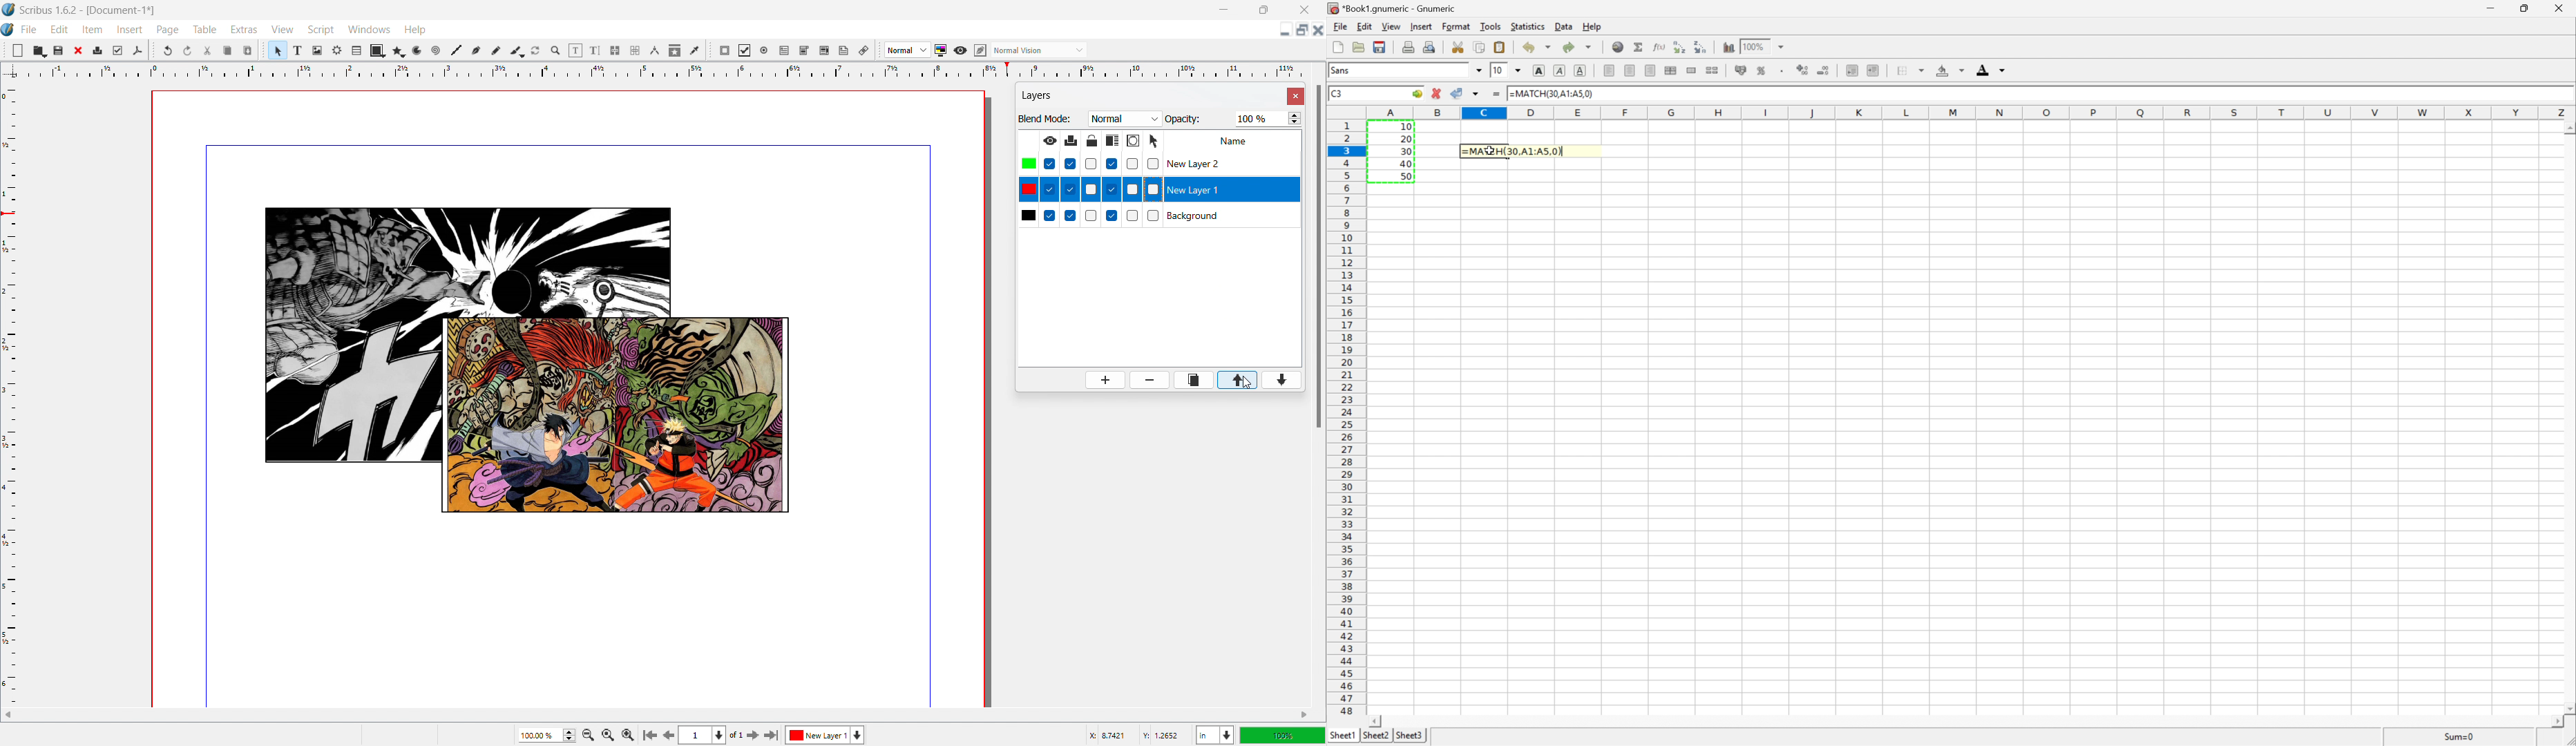 Image resolution: width=2576 pixels, height=756 pixels. Describe the element at coordinates (1407, 139) in the screenshot. I see `20` at that location.